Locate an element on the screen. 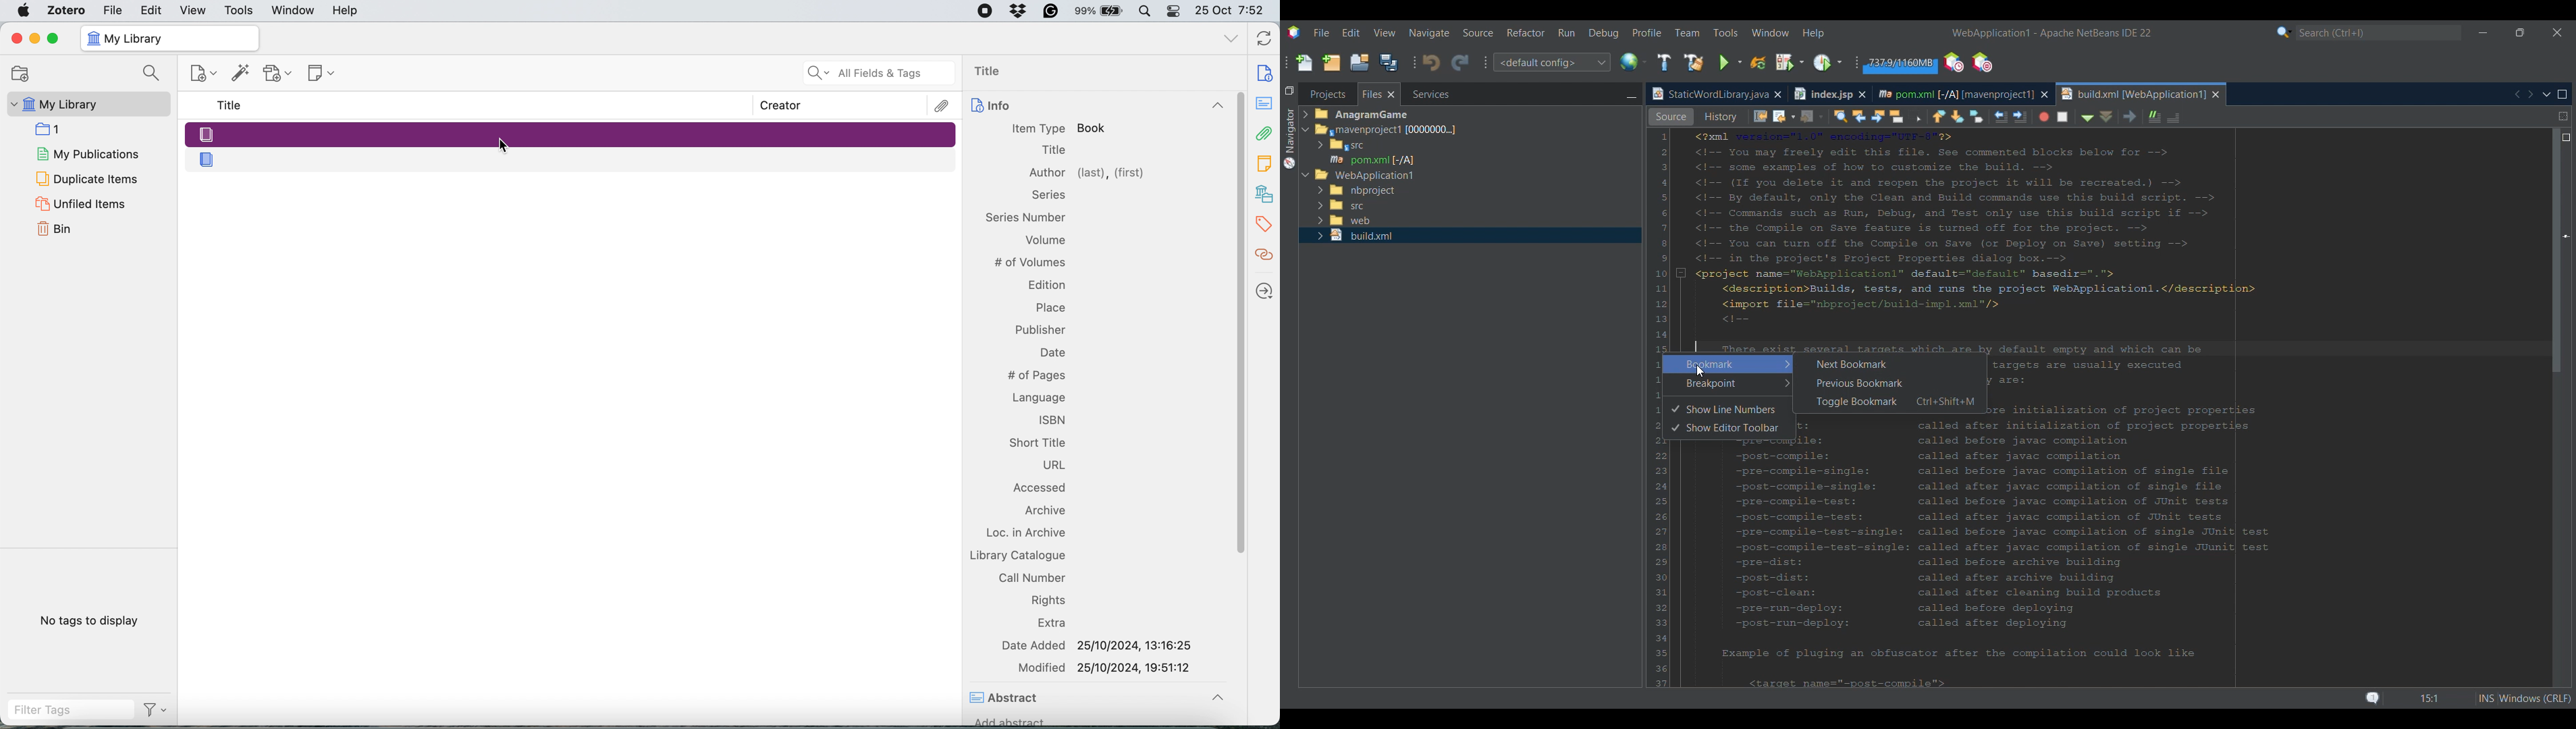  Minimize is located at coordinates (34, 39).